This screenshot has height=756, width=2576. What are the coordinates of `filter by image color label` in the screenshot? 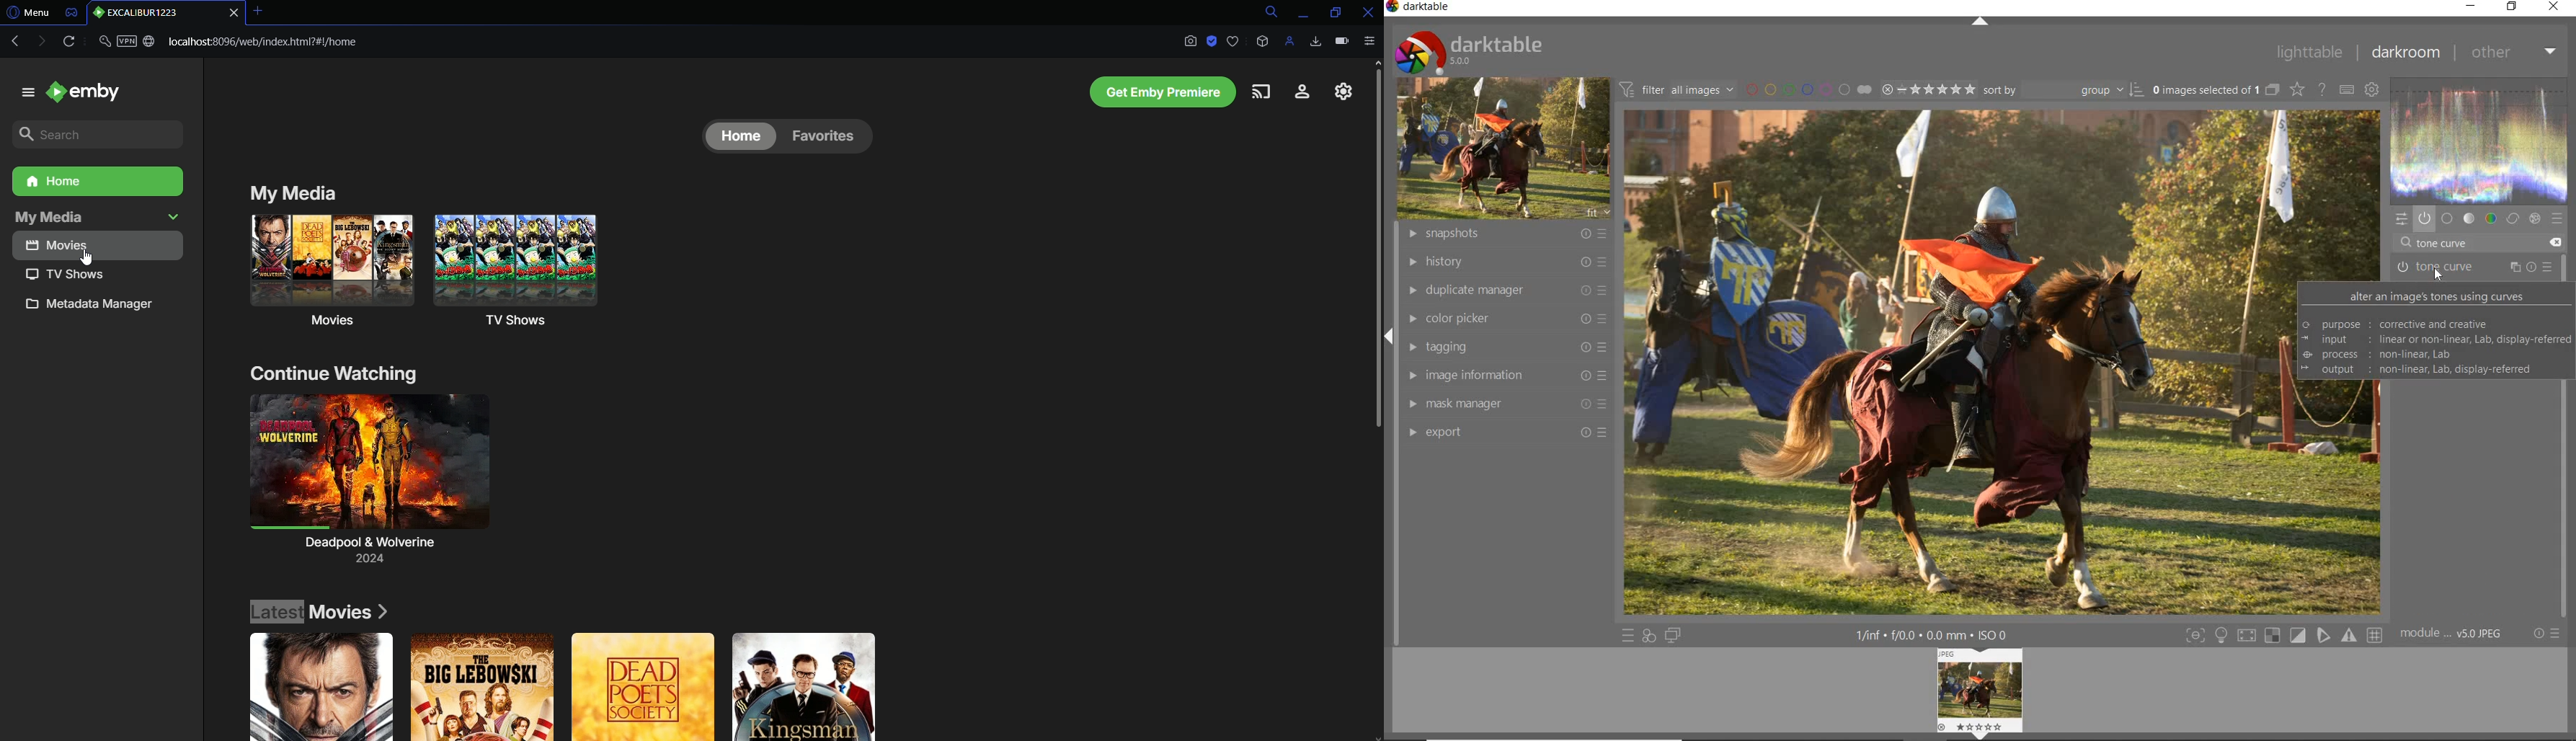 It's located at (1807, 89).